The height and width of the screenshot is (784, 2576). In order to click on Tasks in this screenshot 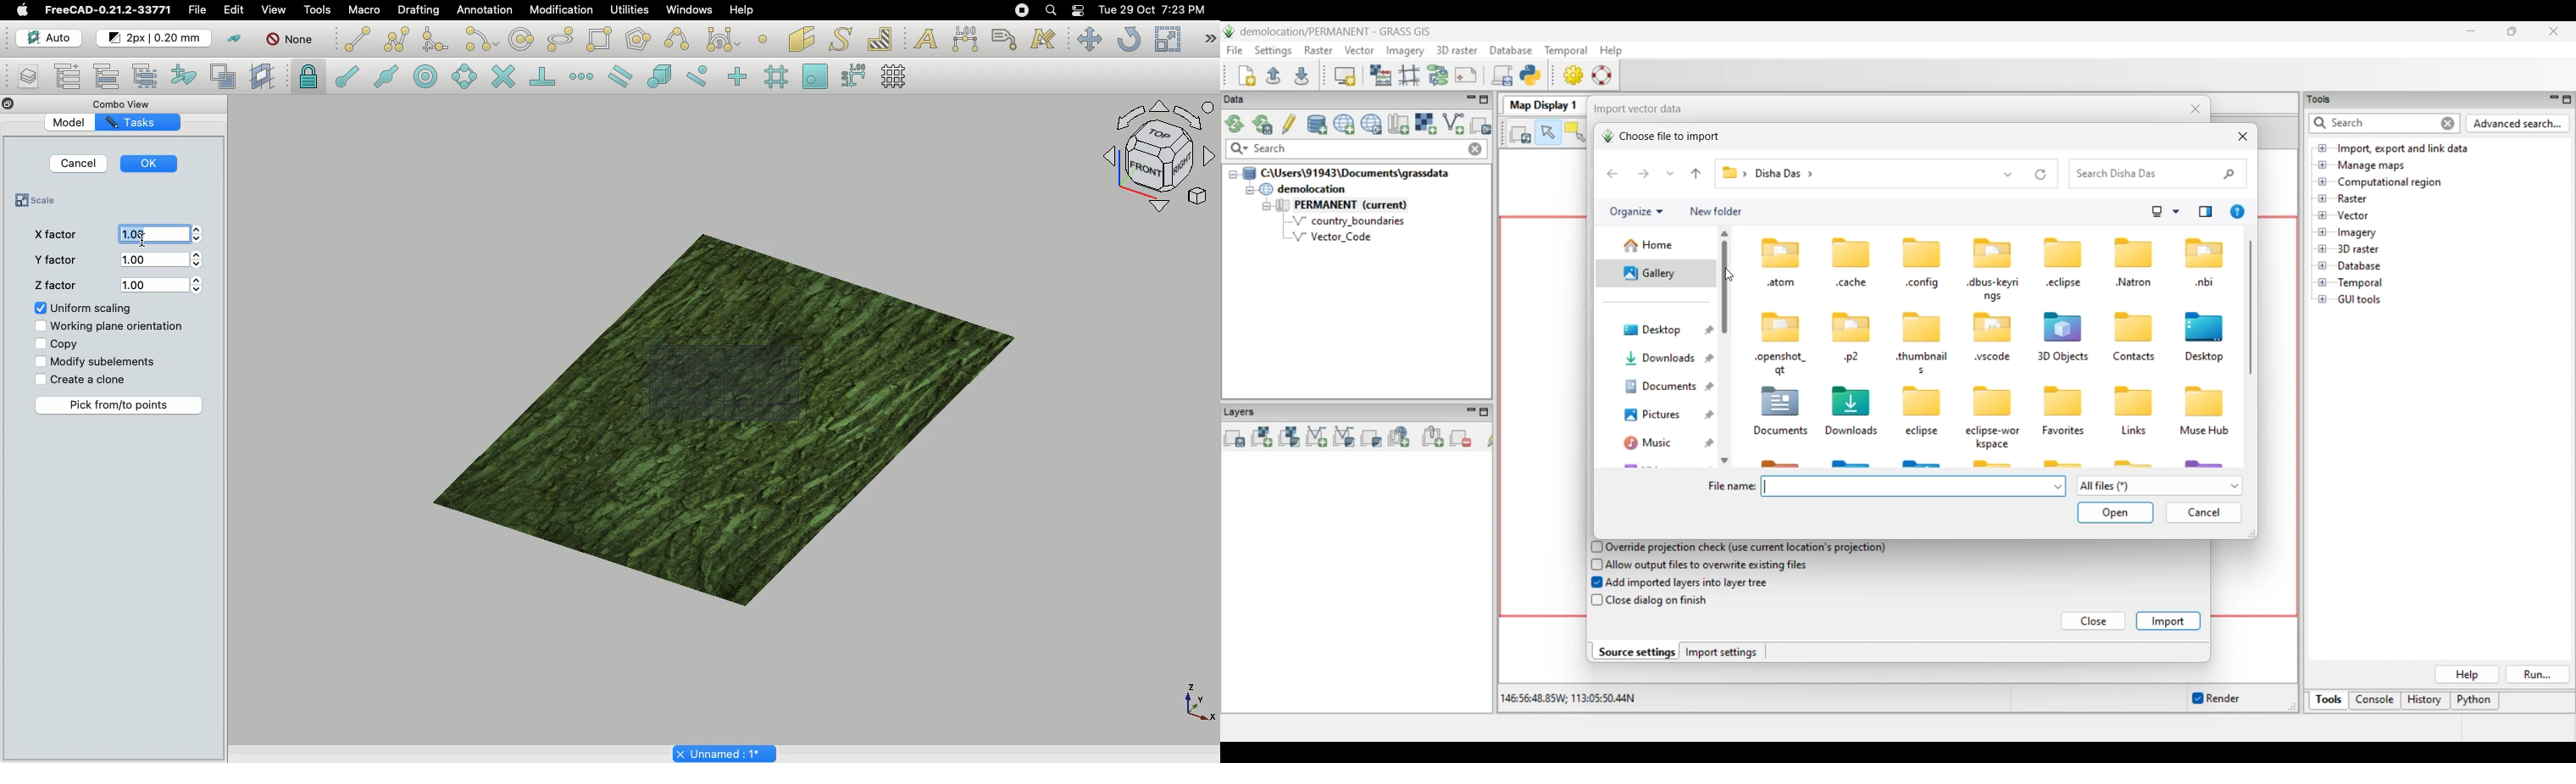, I will do `click(133, 122)`.